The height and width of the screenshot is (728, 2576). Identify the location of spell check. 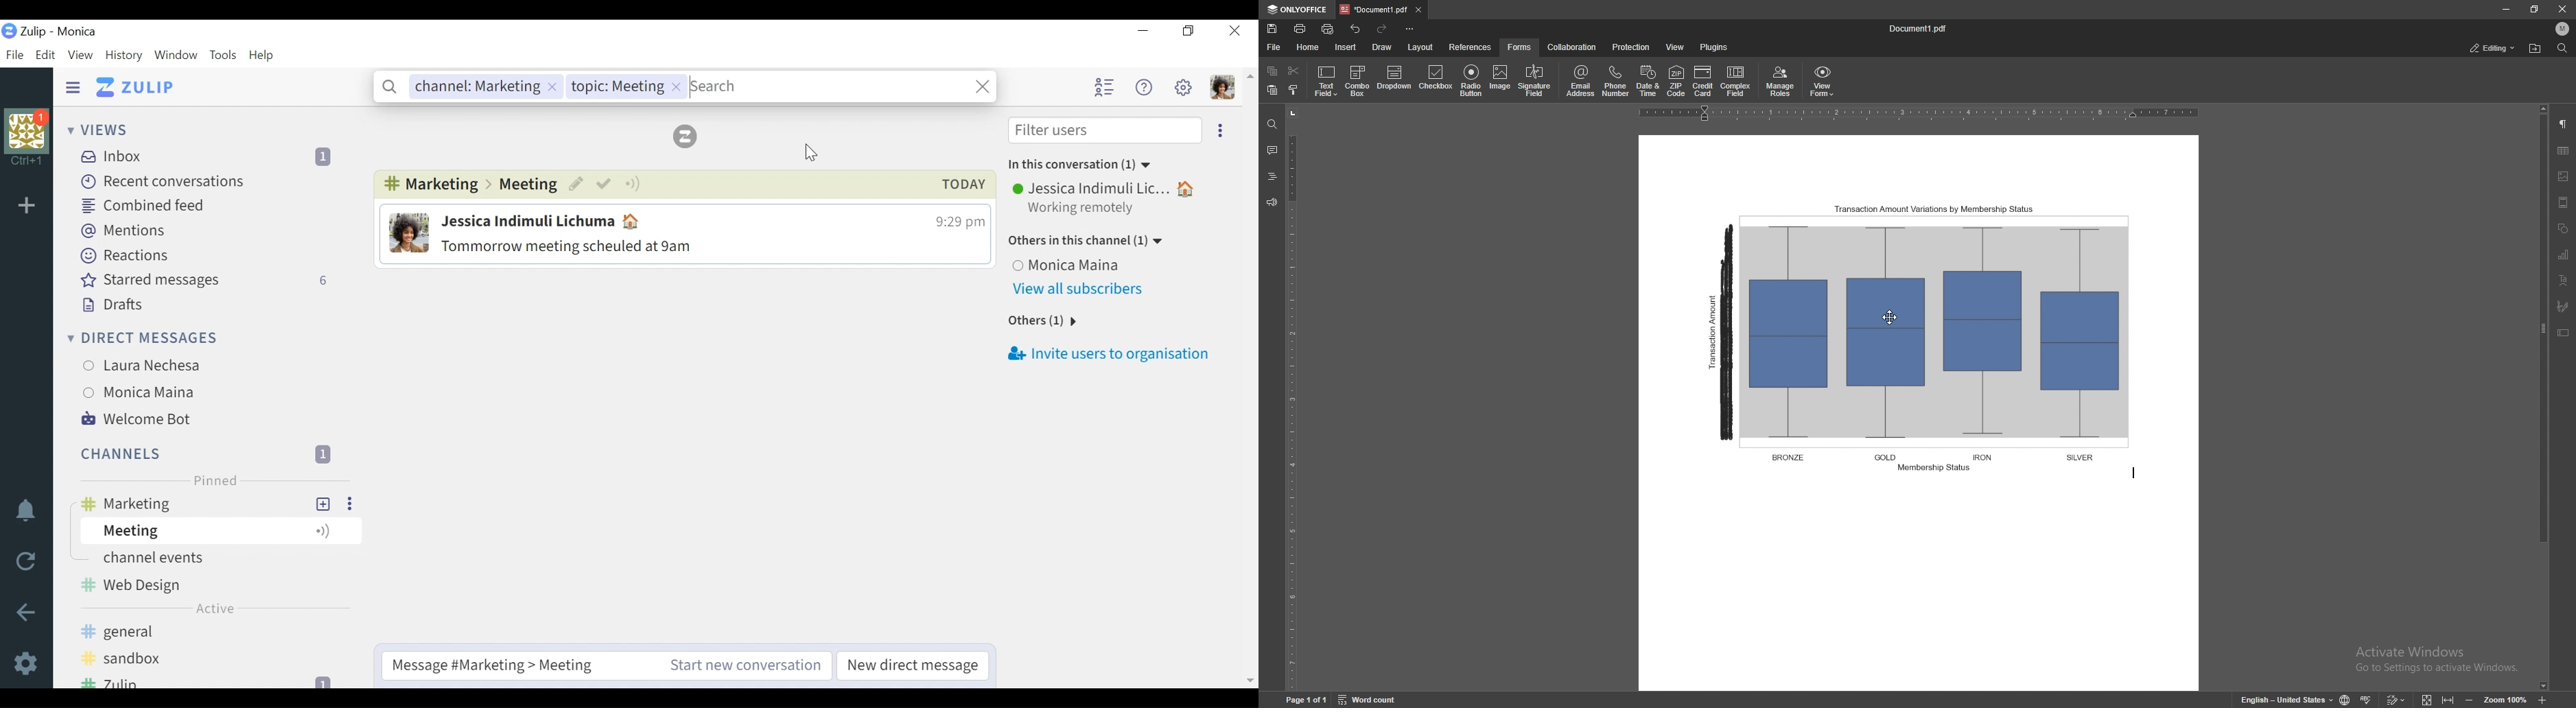
(2366, 699).